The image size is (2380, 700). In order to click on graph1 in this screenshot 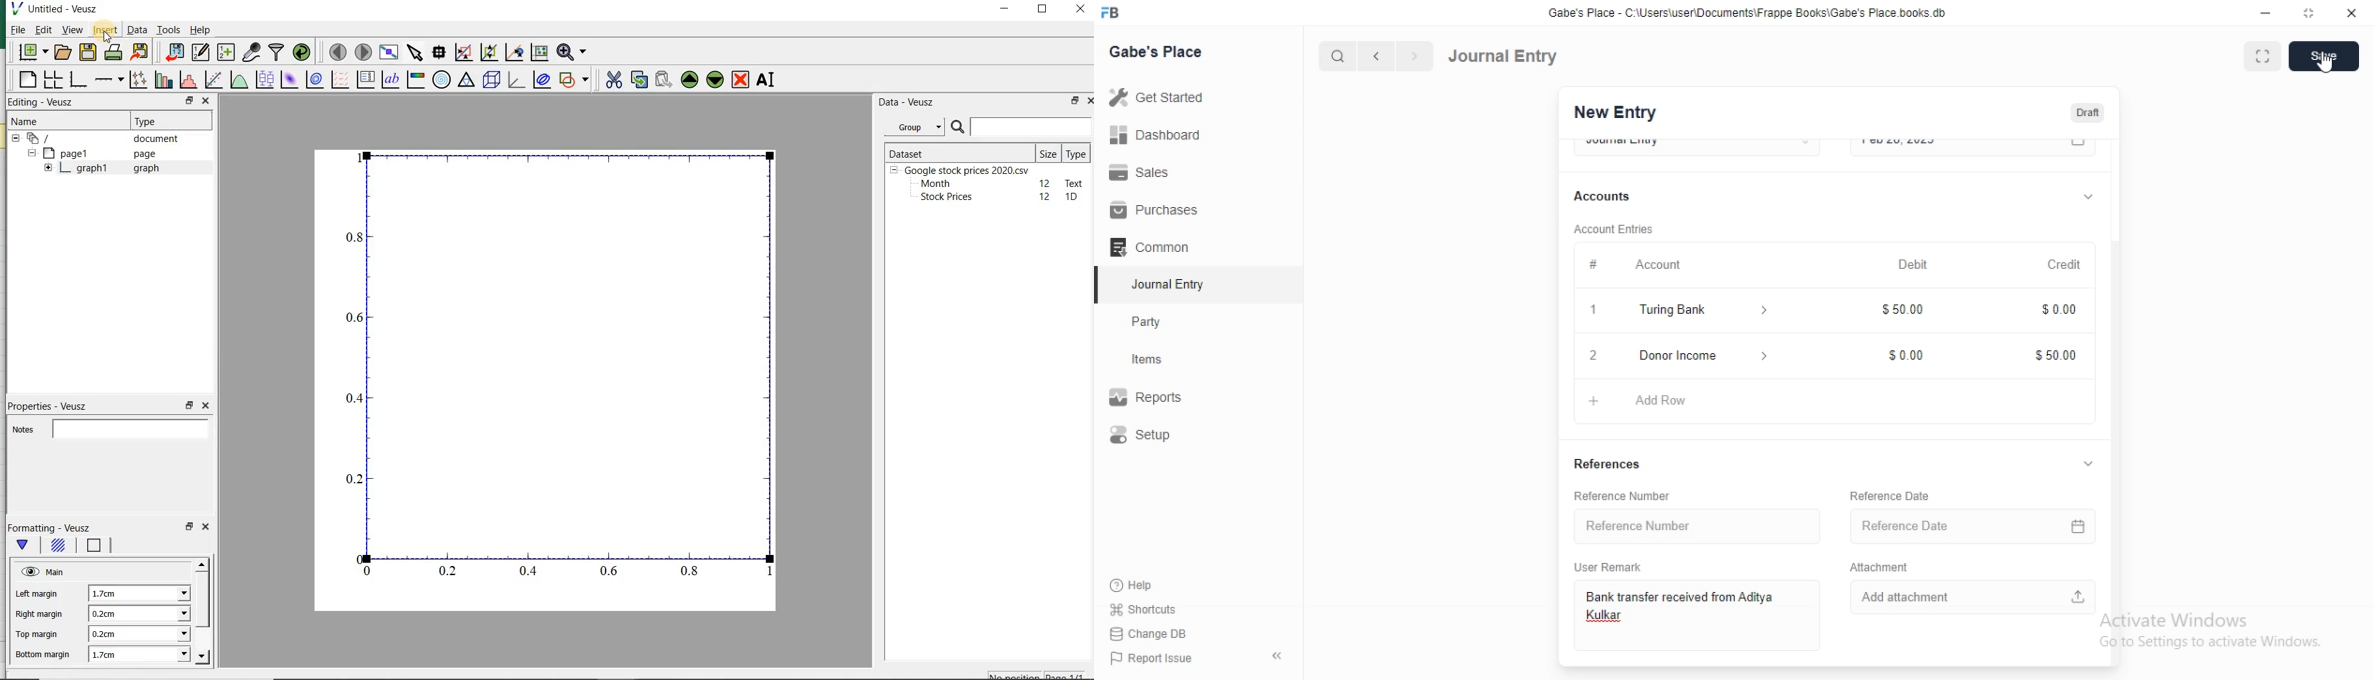, I will do `click(100, 169)`.